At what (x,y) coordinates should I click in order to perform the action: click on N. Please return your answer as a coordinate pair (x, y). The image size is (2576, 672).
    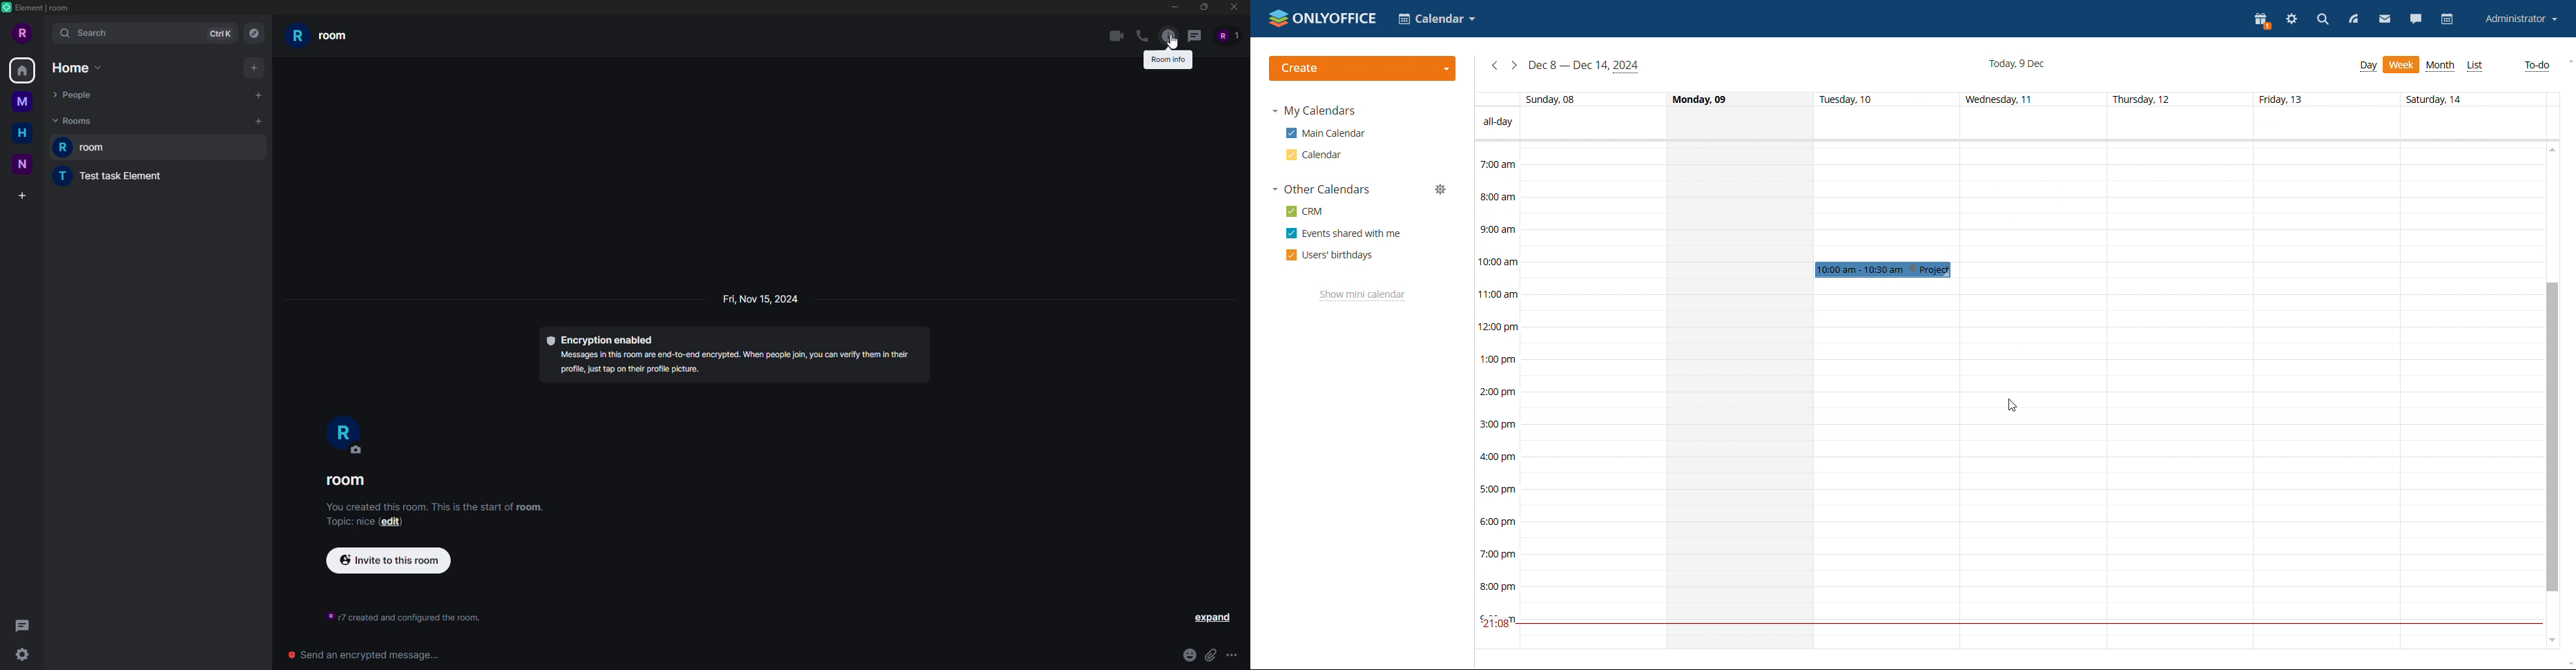
    Looking at the image, I should click on (23, 165).